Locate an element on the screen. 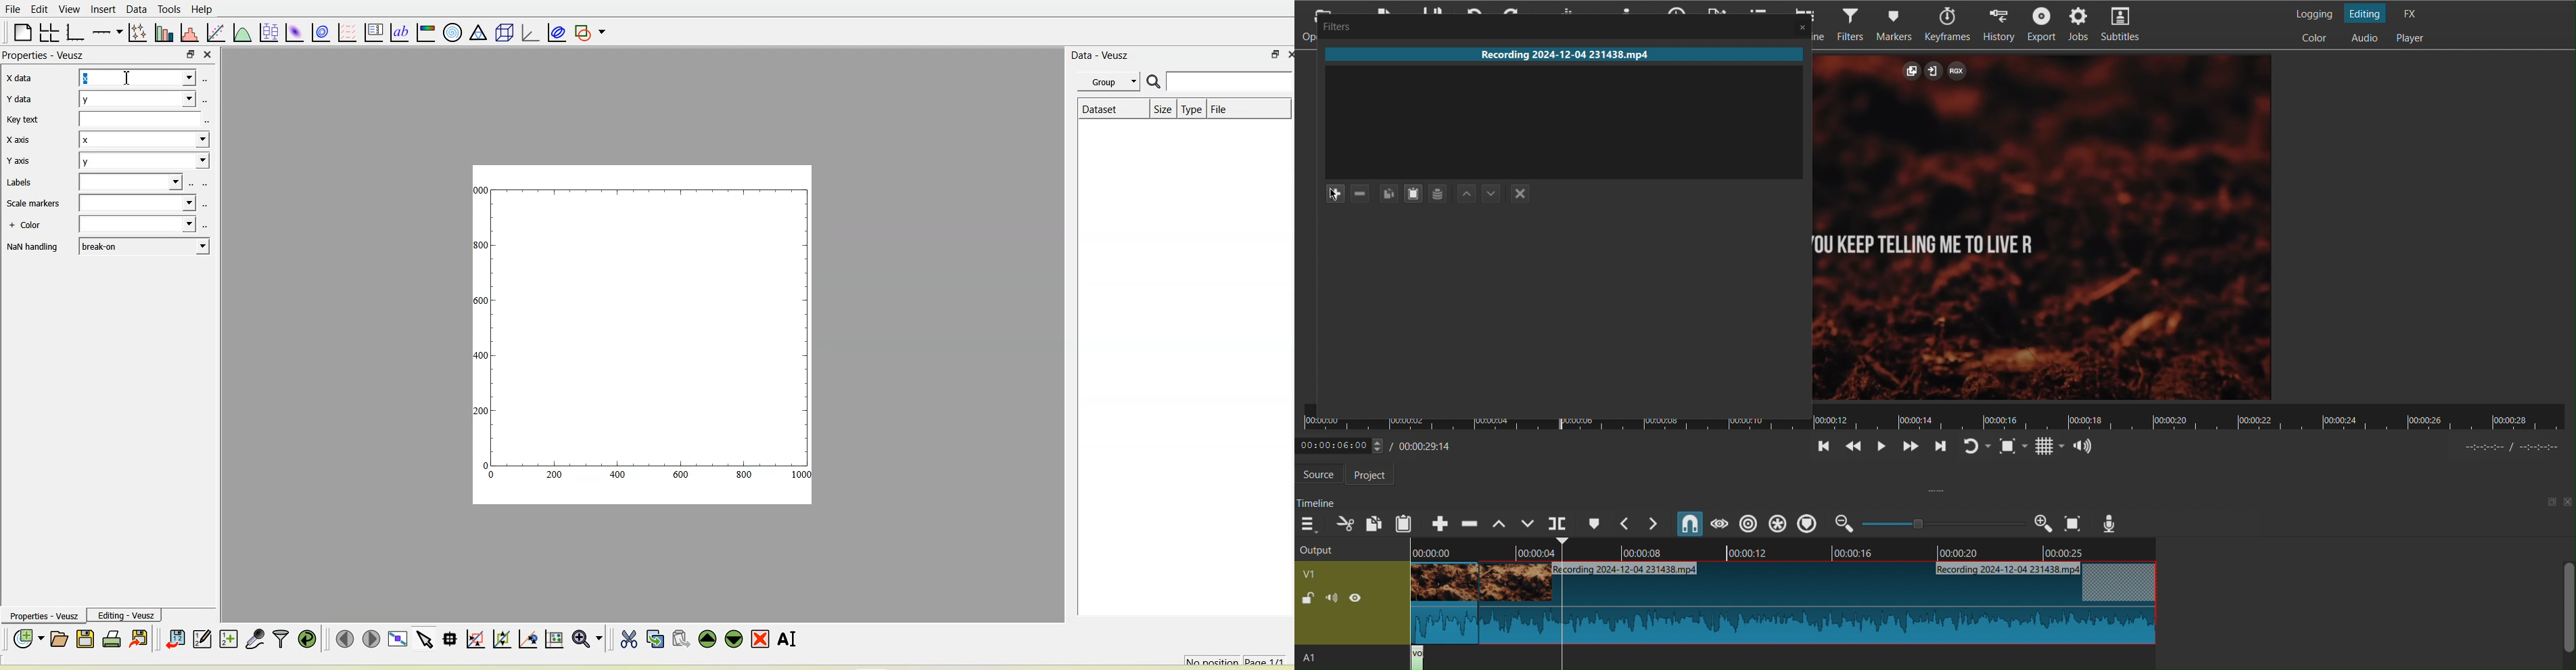 The height and width of the screenshot is (672, 2576). Filters is located at coordinates (1338, 25).